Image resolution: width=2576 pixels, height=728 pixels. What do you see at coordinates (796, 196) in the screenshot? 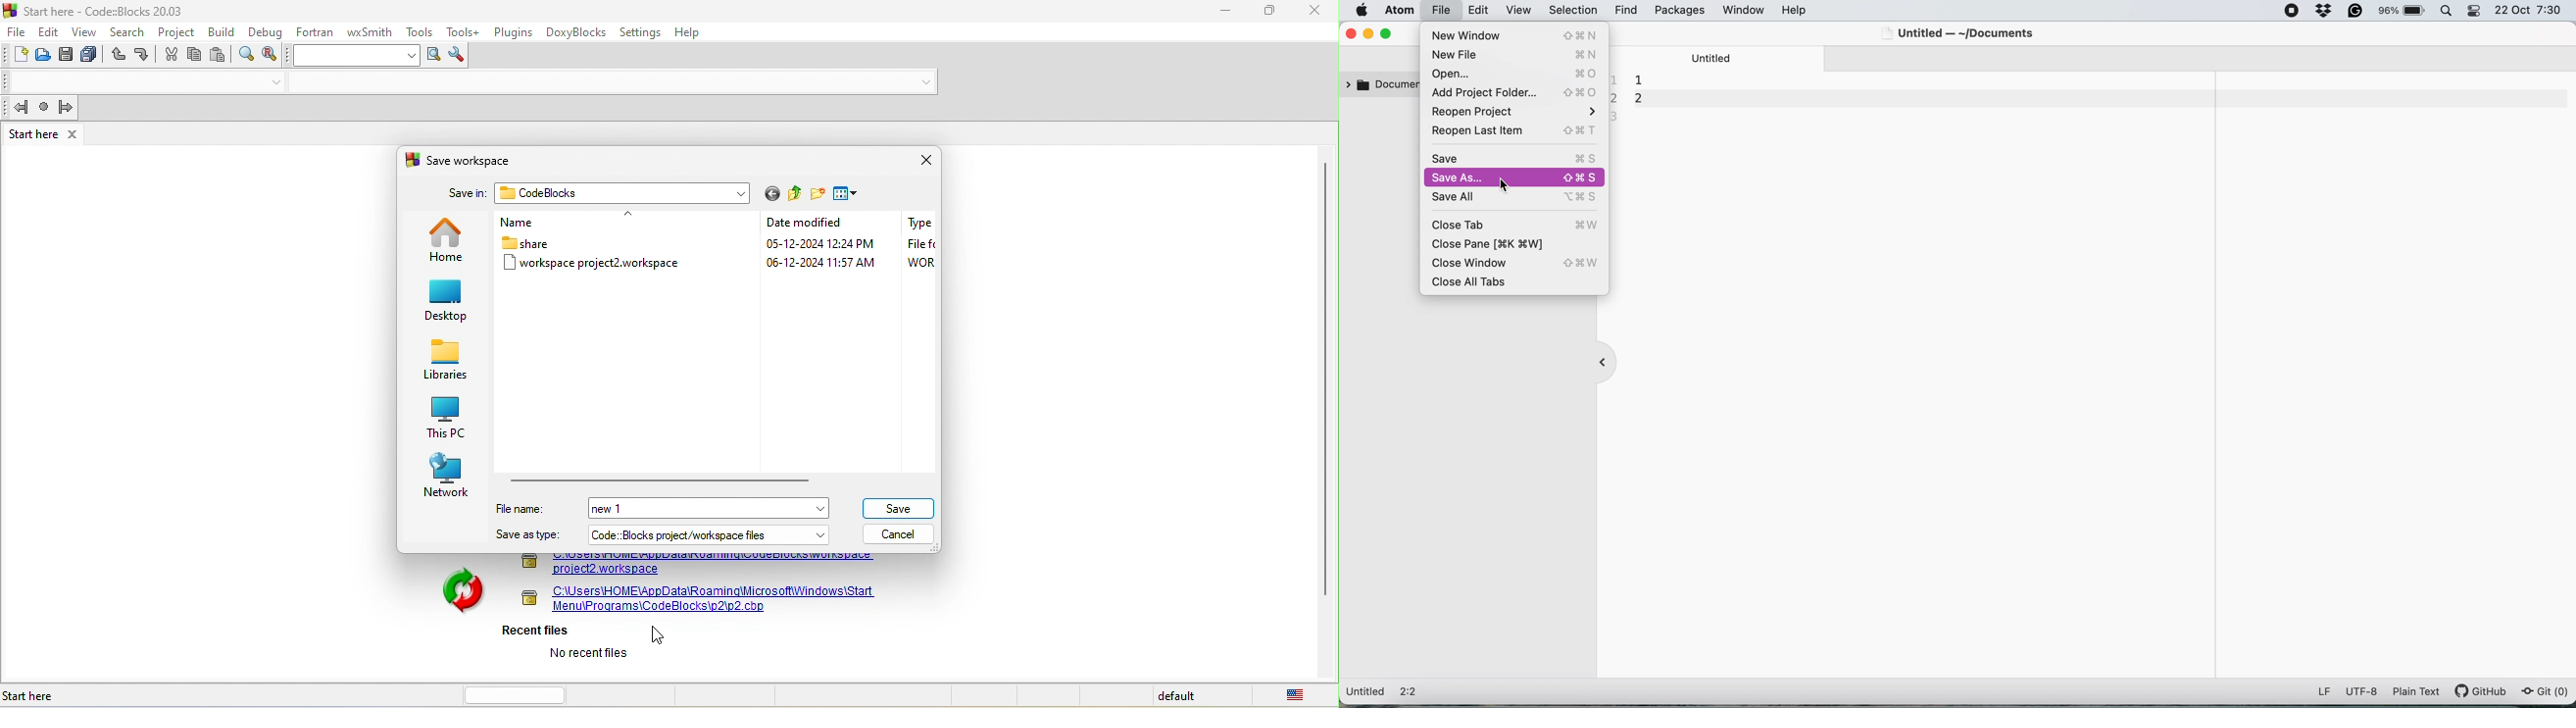
I see `up one level` at bounding box center [796, 196].